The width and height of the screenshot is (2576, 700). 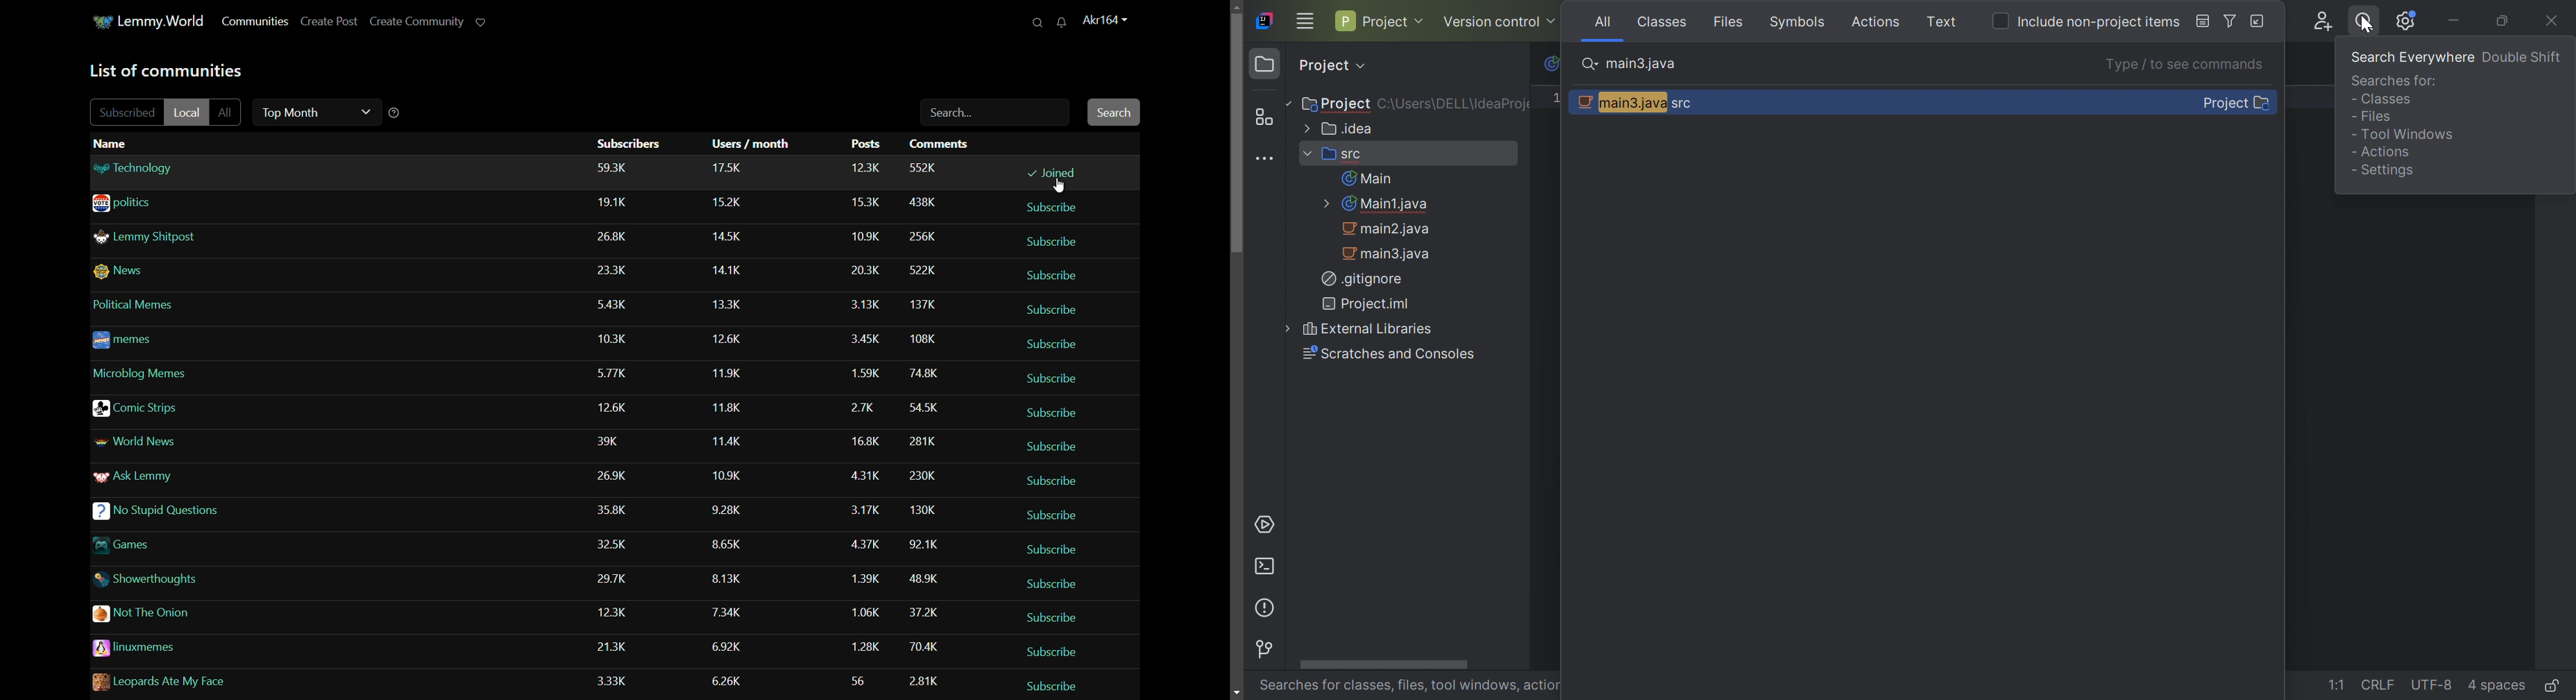 What do you see at coordinates (1550, 65) in the screenshot?
I see `logo` at bounding box center [1550, 65].